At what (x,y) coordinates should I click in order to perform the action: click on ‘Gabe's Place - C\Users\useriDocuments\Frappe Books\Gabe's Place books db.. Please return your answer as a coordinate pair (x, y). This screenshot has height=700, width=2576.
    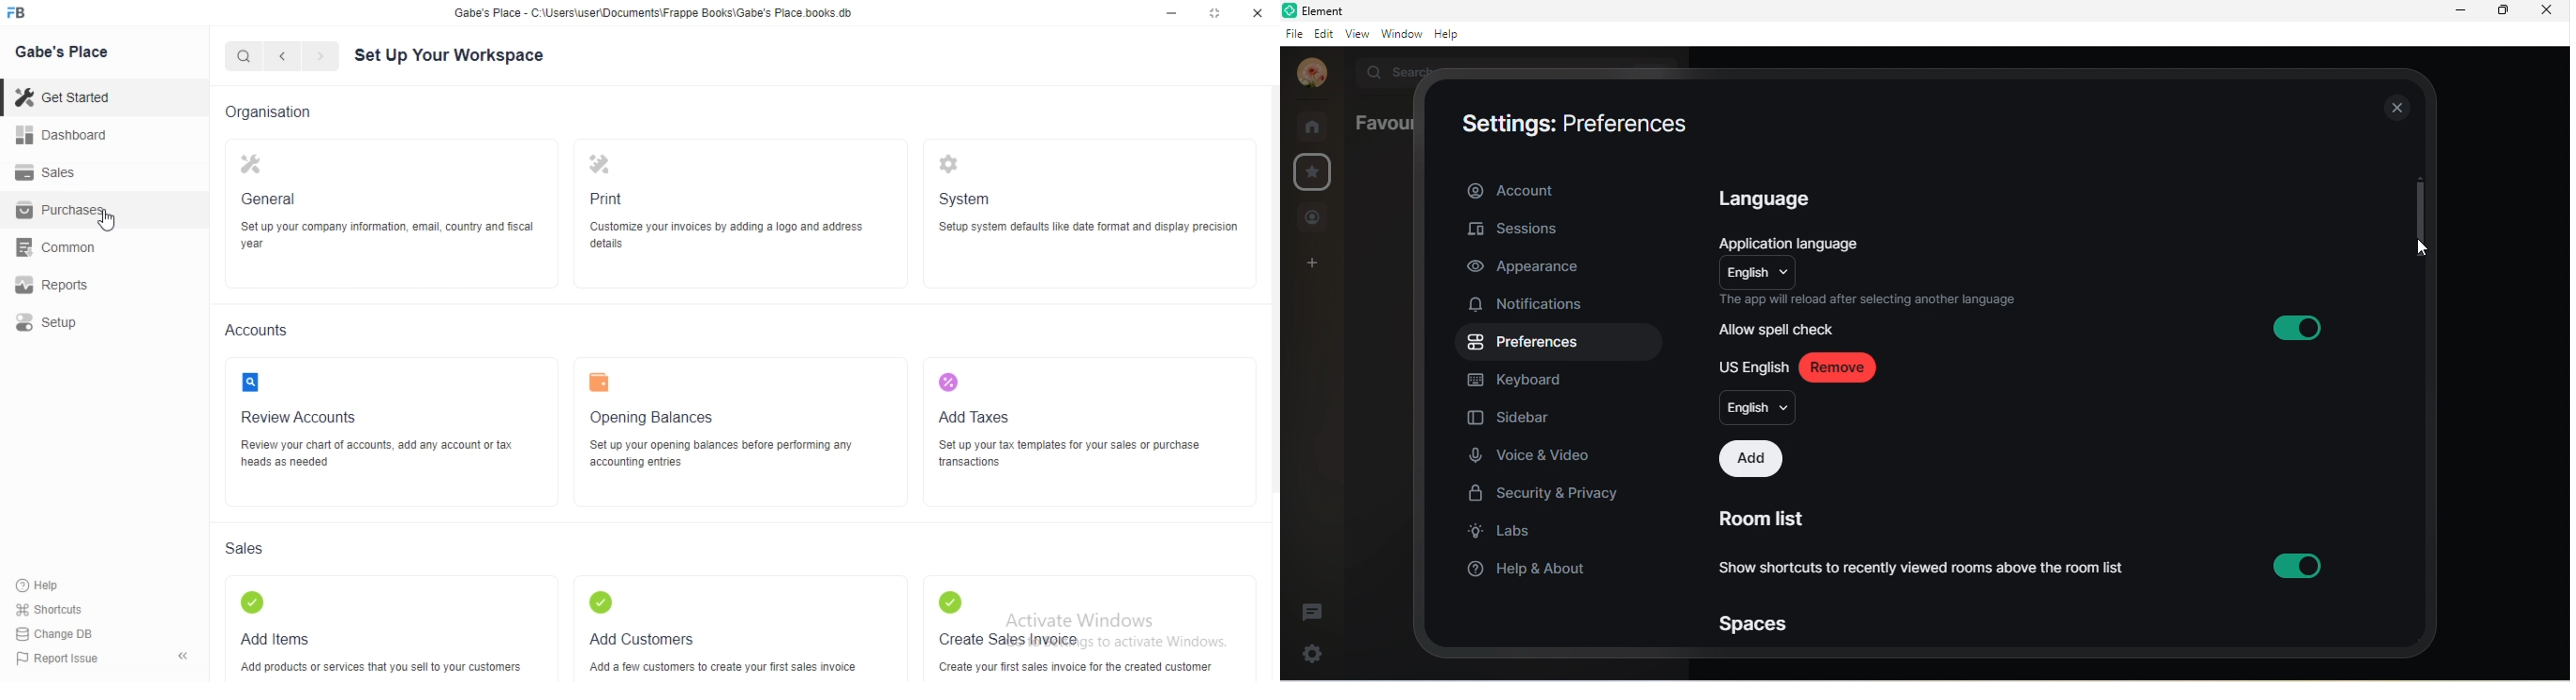
    Looking at the image, I should click on (653, 12).